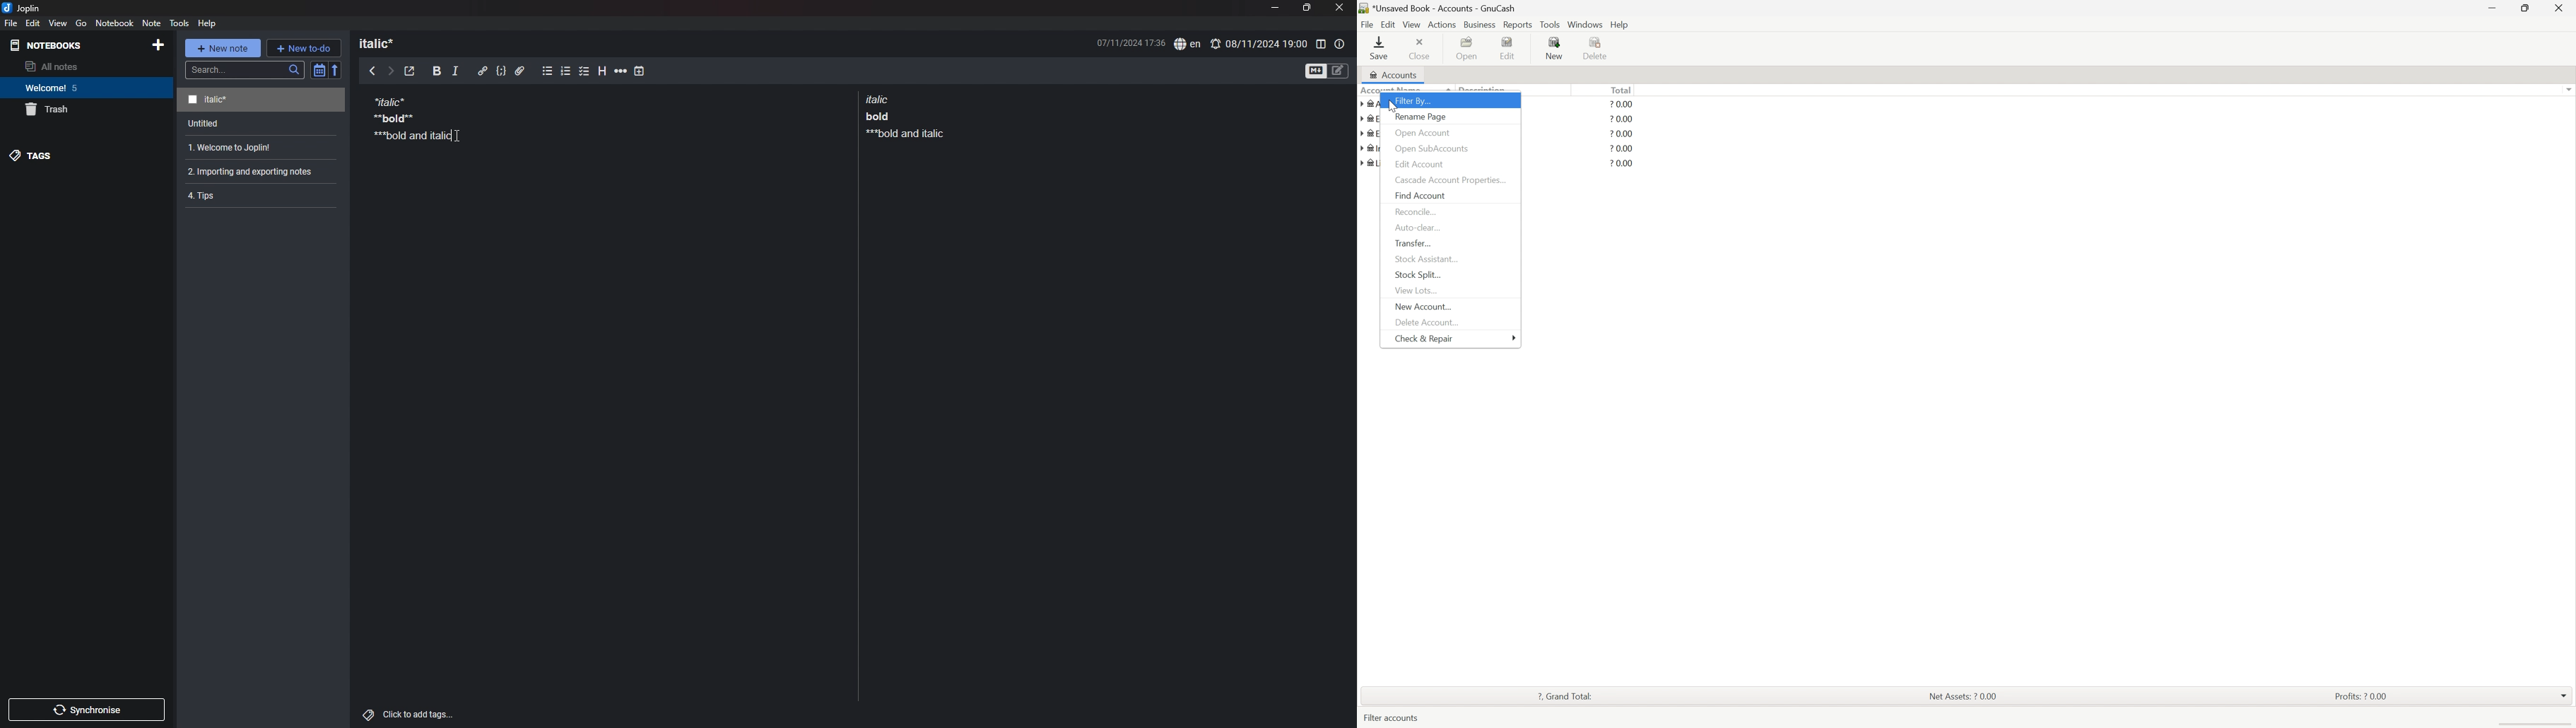 The image size is (2576, 728). Describe the element at coordinates (88, 710) in the screenshot. I see `sync` at that location.